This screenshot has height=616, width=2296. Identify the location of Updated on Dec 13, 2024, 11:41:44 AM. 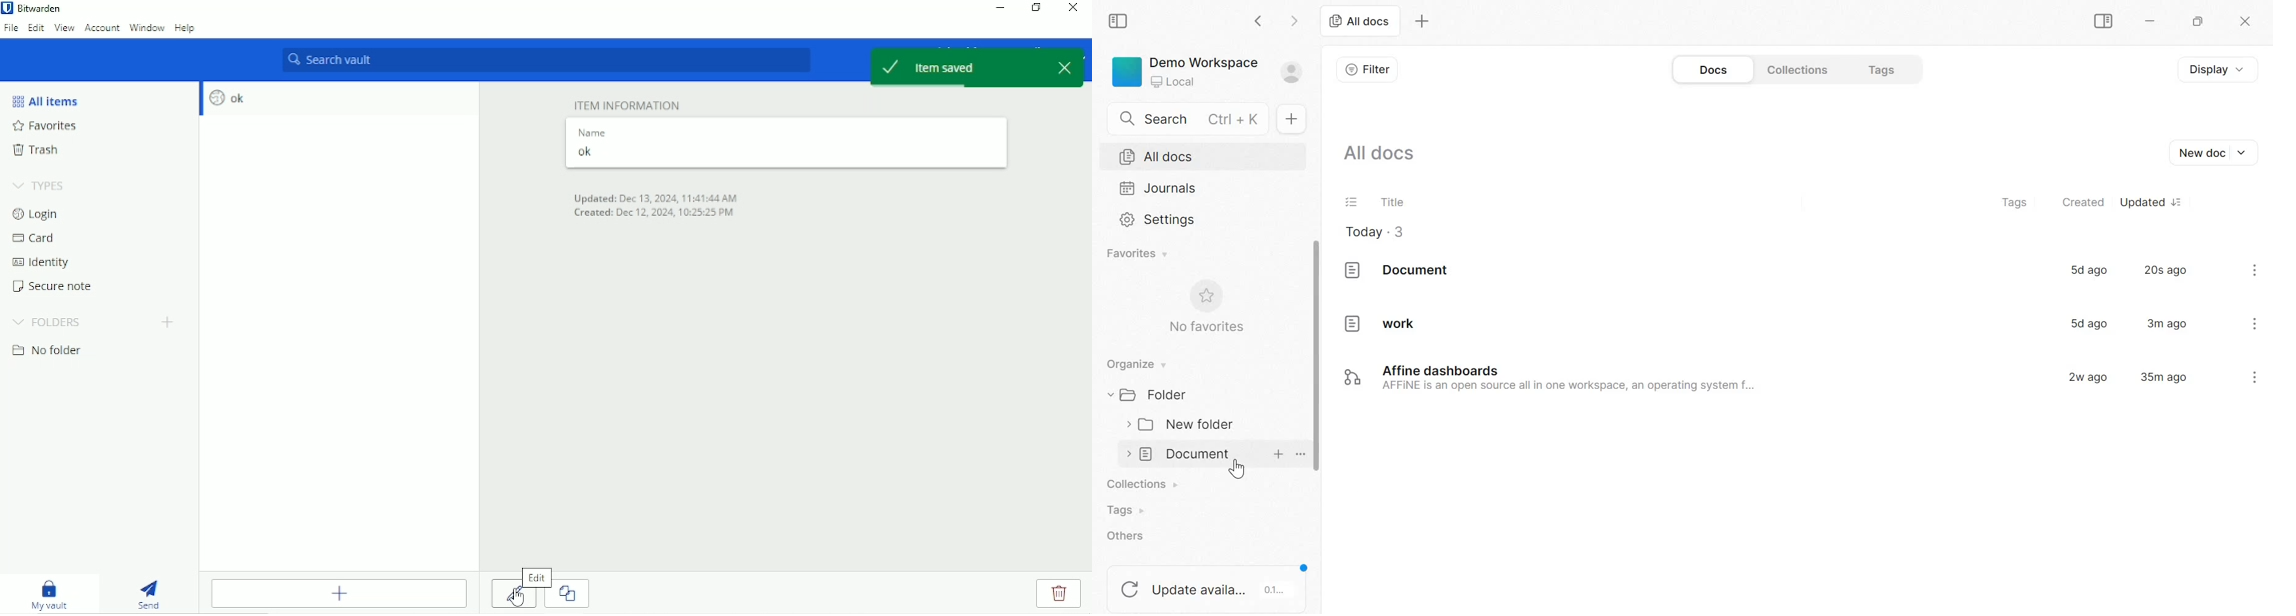
(655, 196).